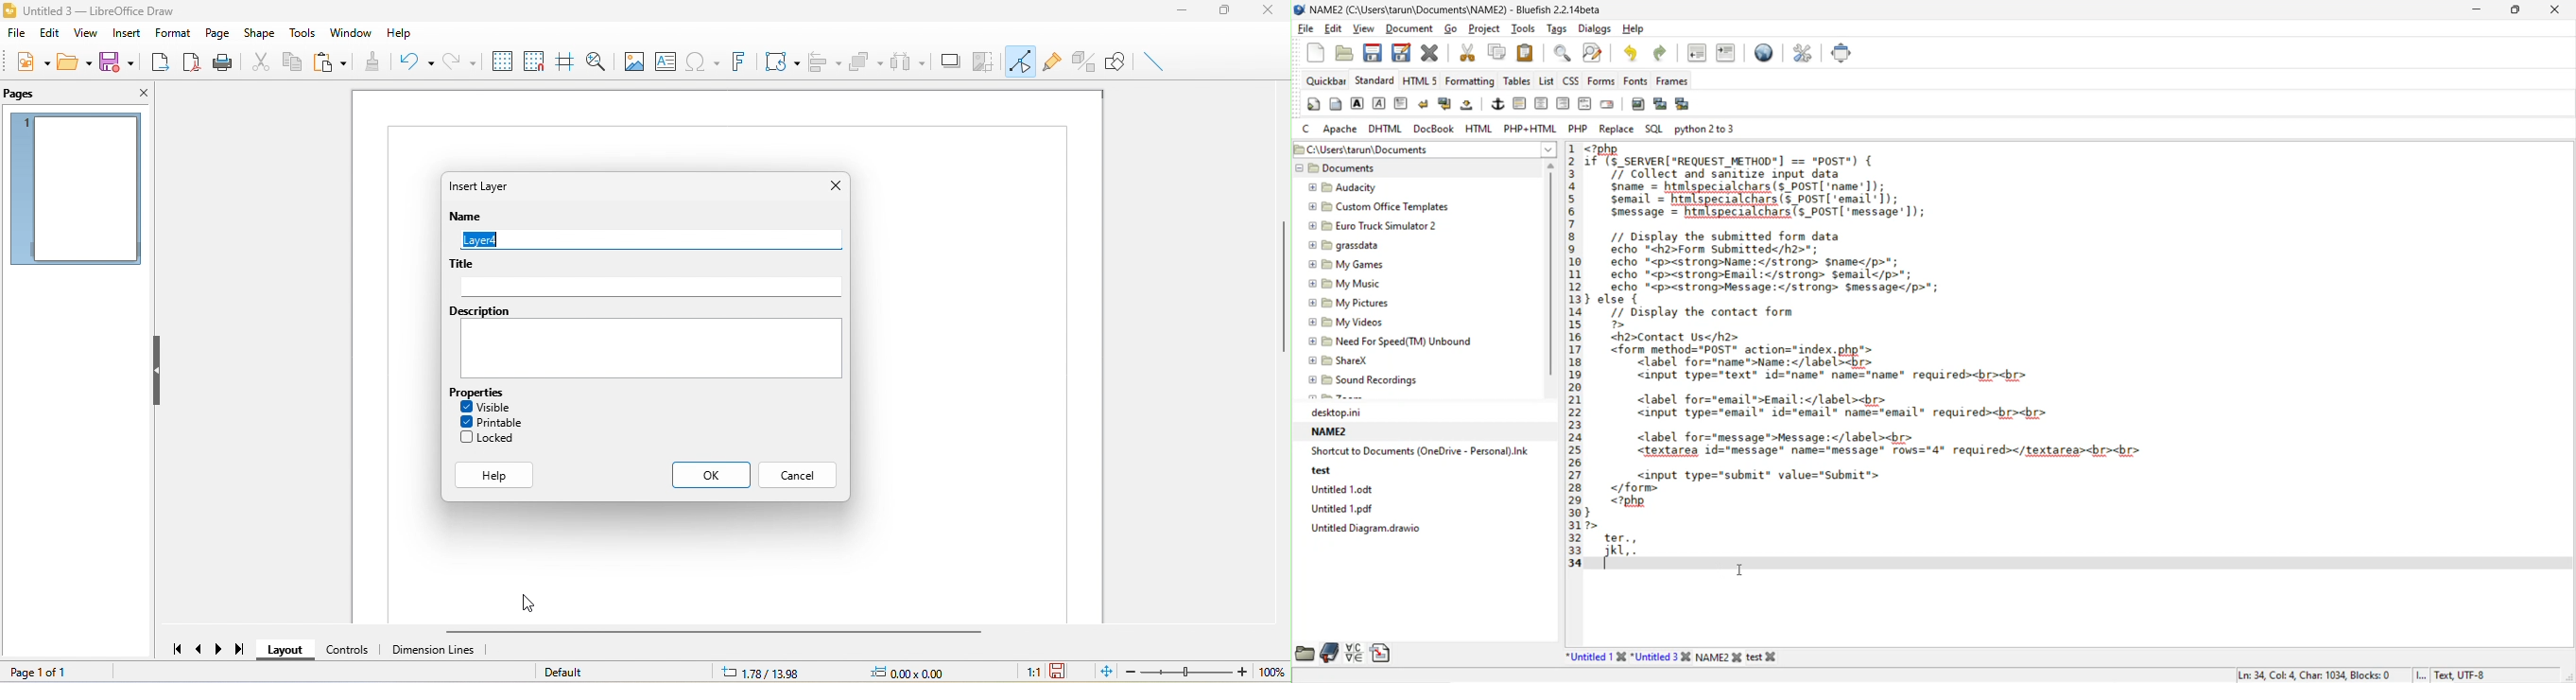 The image size is (2576, 700). I want to click on snap to grid, so click(534, 61).